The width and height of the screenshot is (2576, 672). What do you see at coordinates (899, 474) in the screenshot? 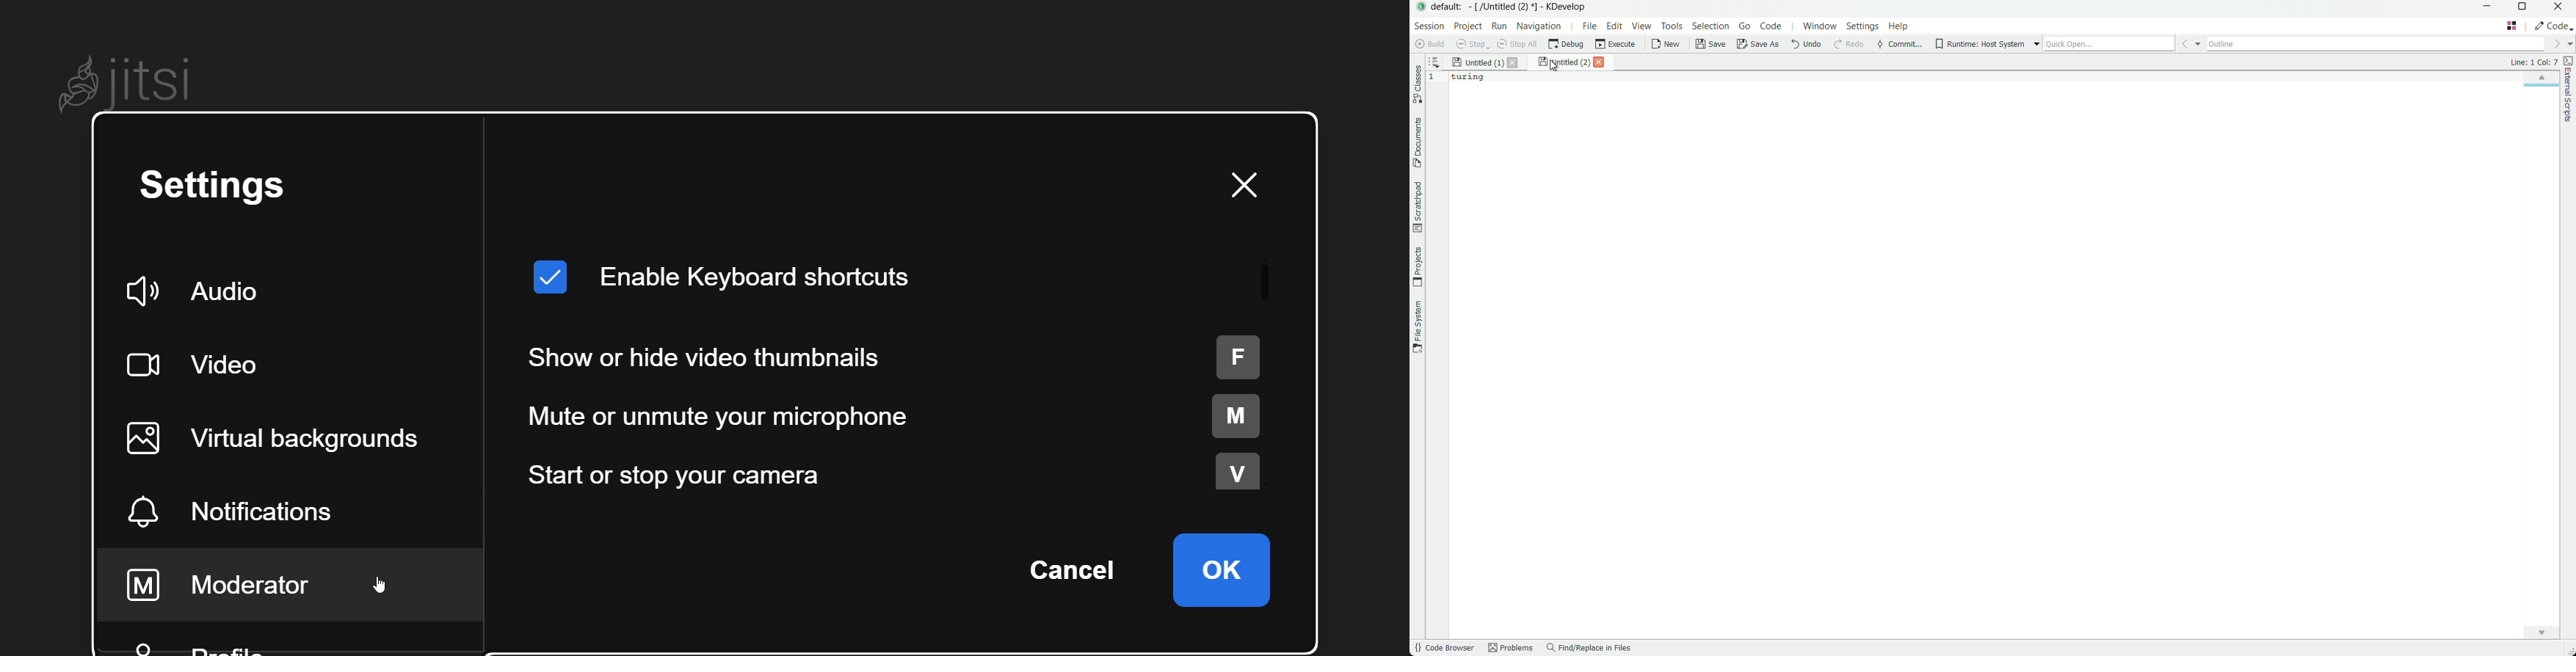
I see `start or stop camera` at bounding box center [899, 474].